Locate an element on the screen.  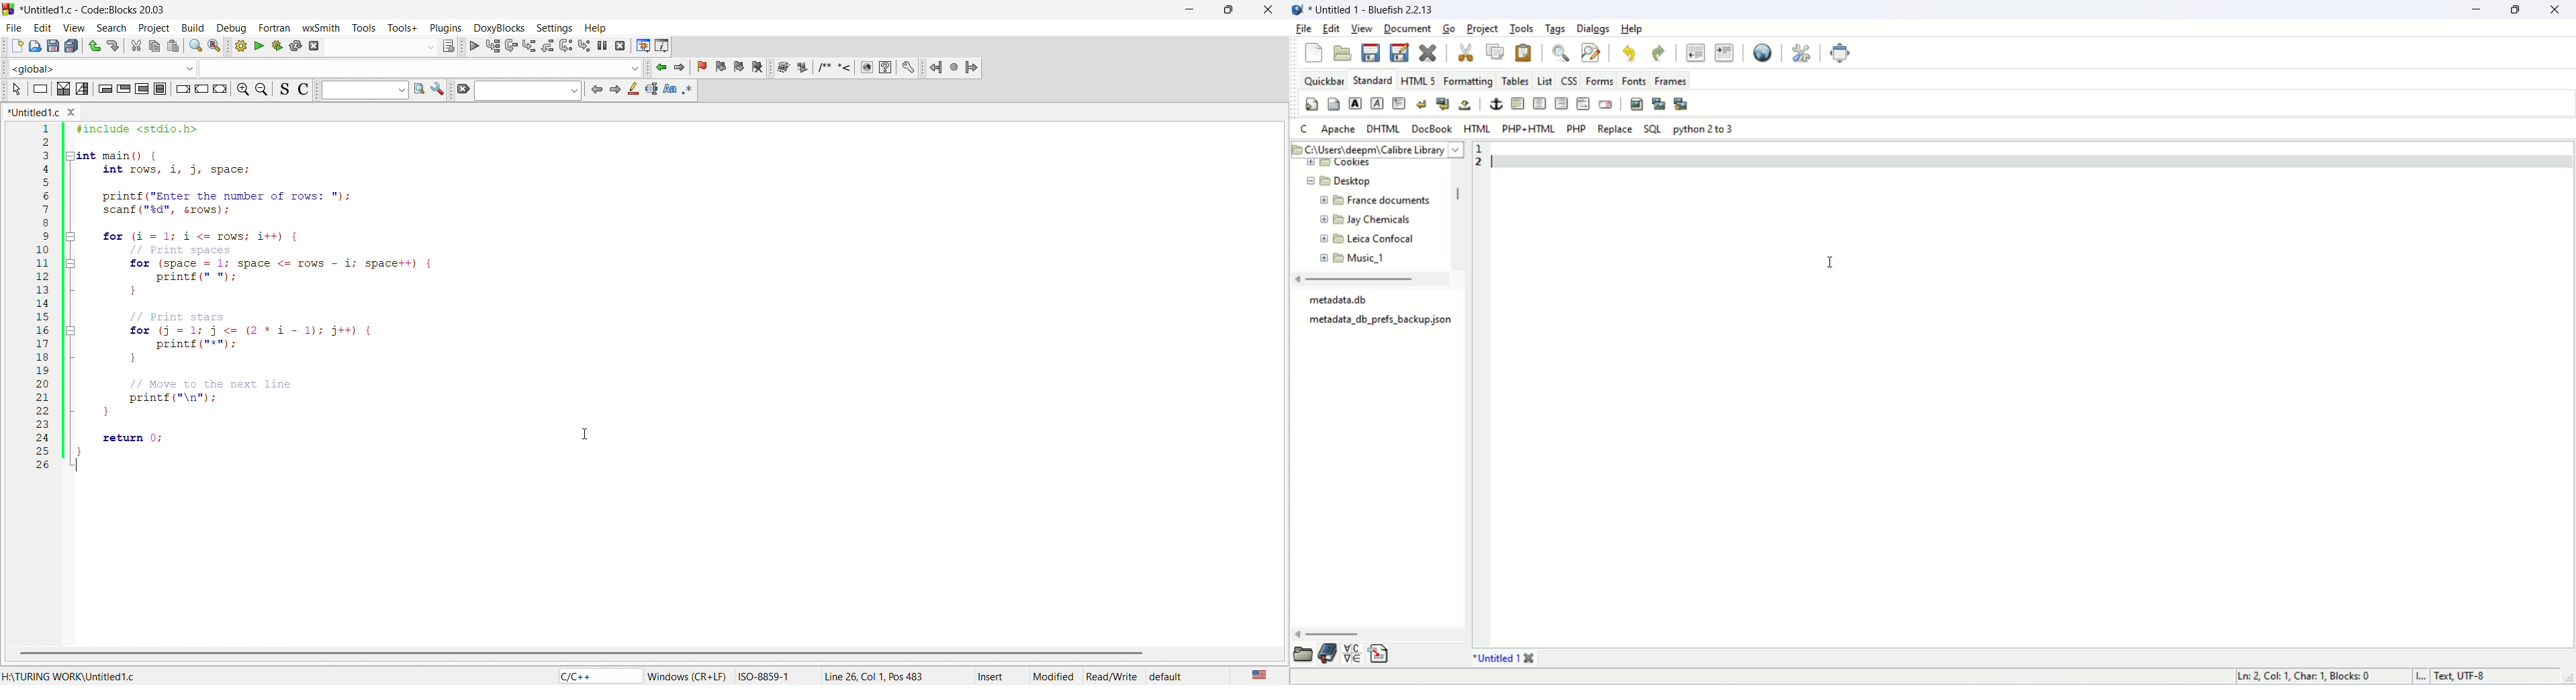
indent is located at coordinates (1725, 52).